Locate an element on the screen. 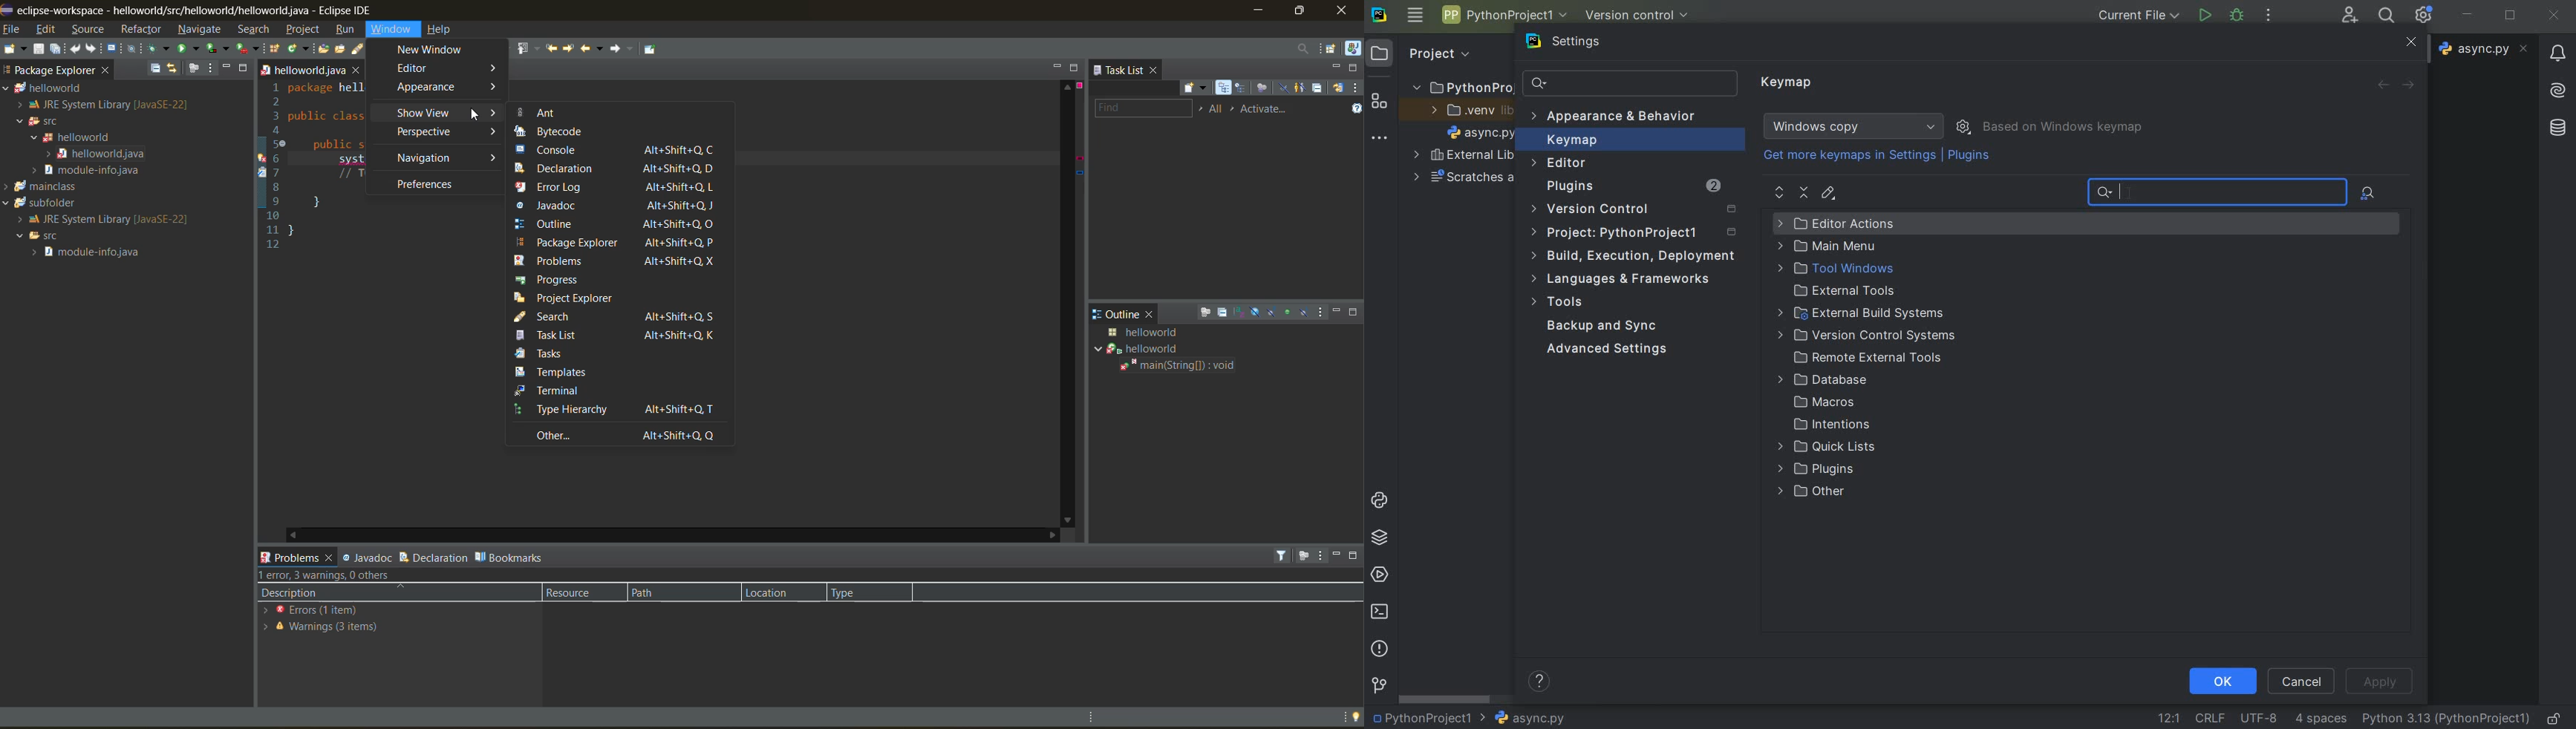 This screenshot has height=756, width=2576. make file readable only is located at coordinates (2555, 717).